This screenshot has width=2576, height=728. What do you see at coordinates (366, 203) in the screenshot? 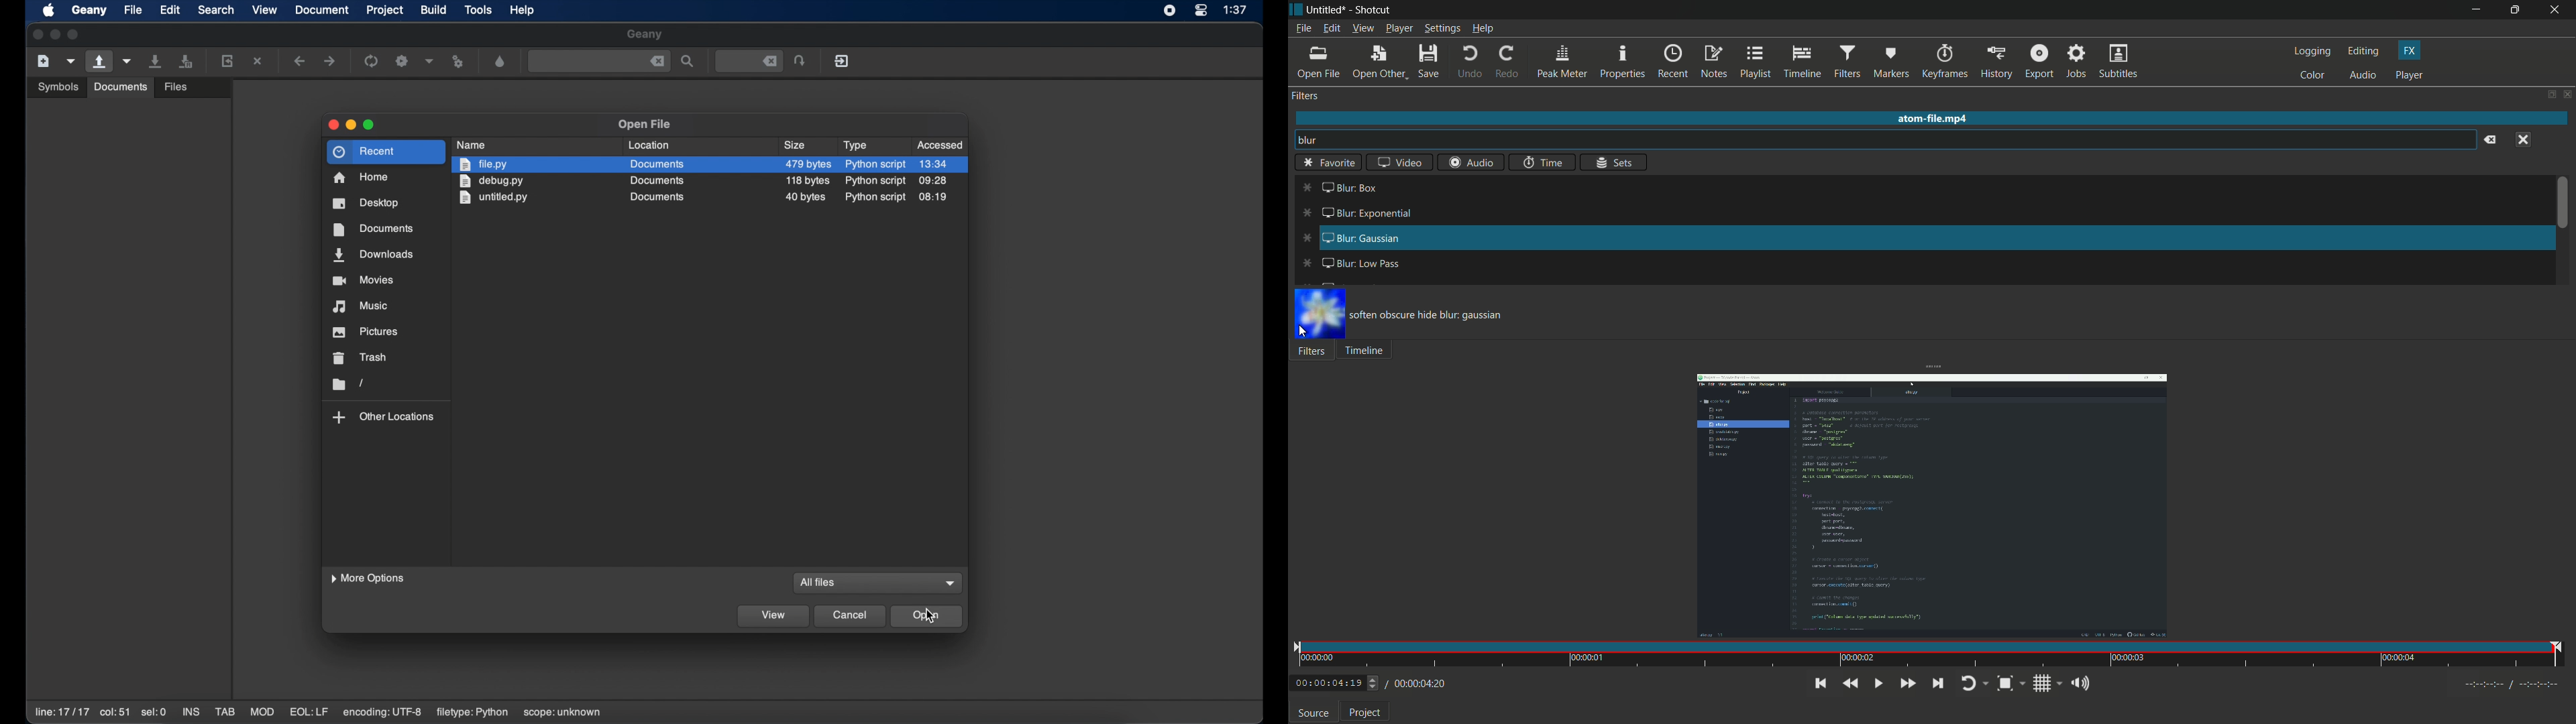
I see `desktop` at bounding box center [366, 203].